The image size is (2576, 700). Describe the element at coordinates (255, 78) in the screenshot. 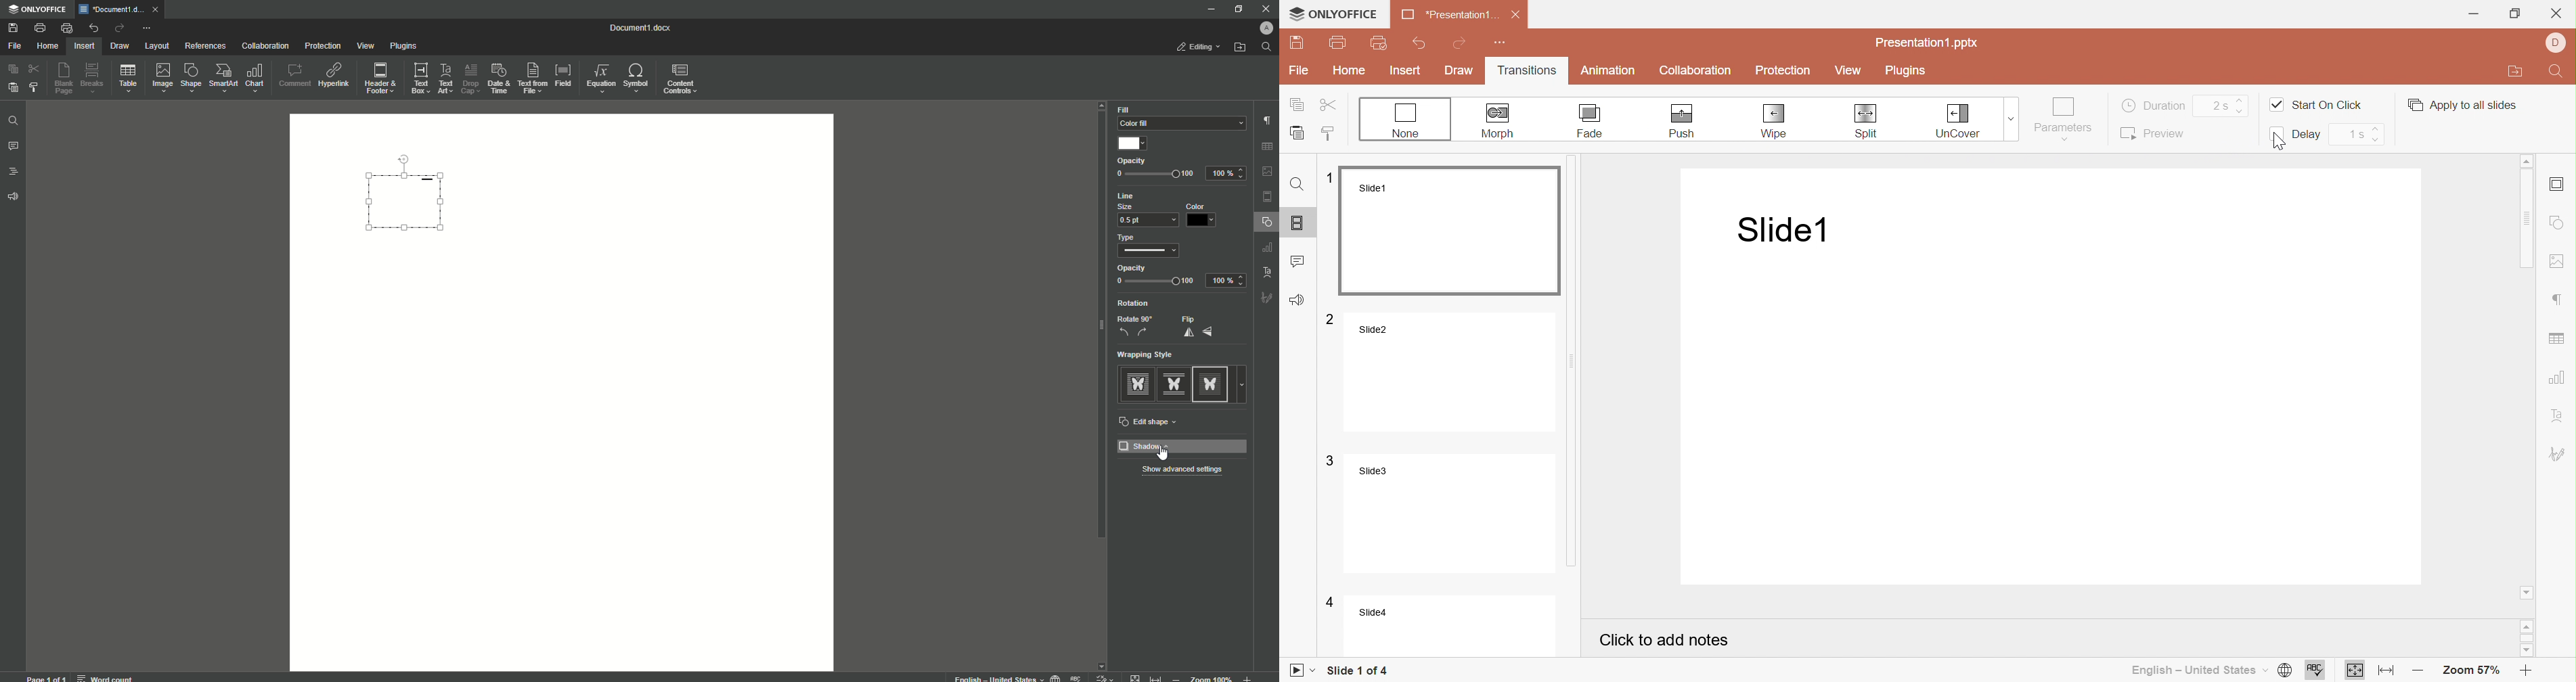

I see `Chart` at that location.